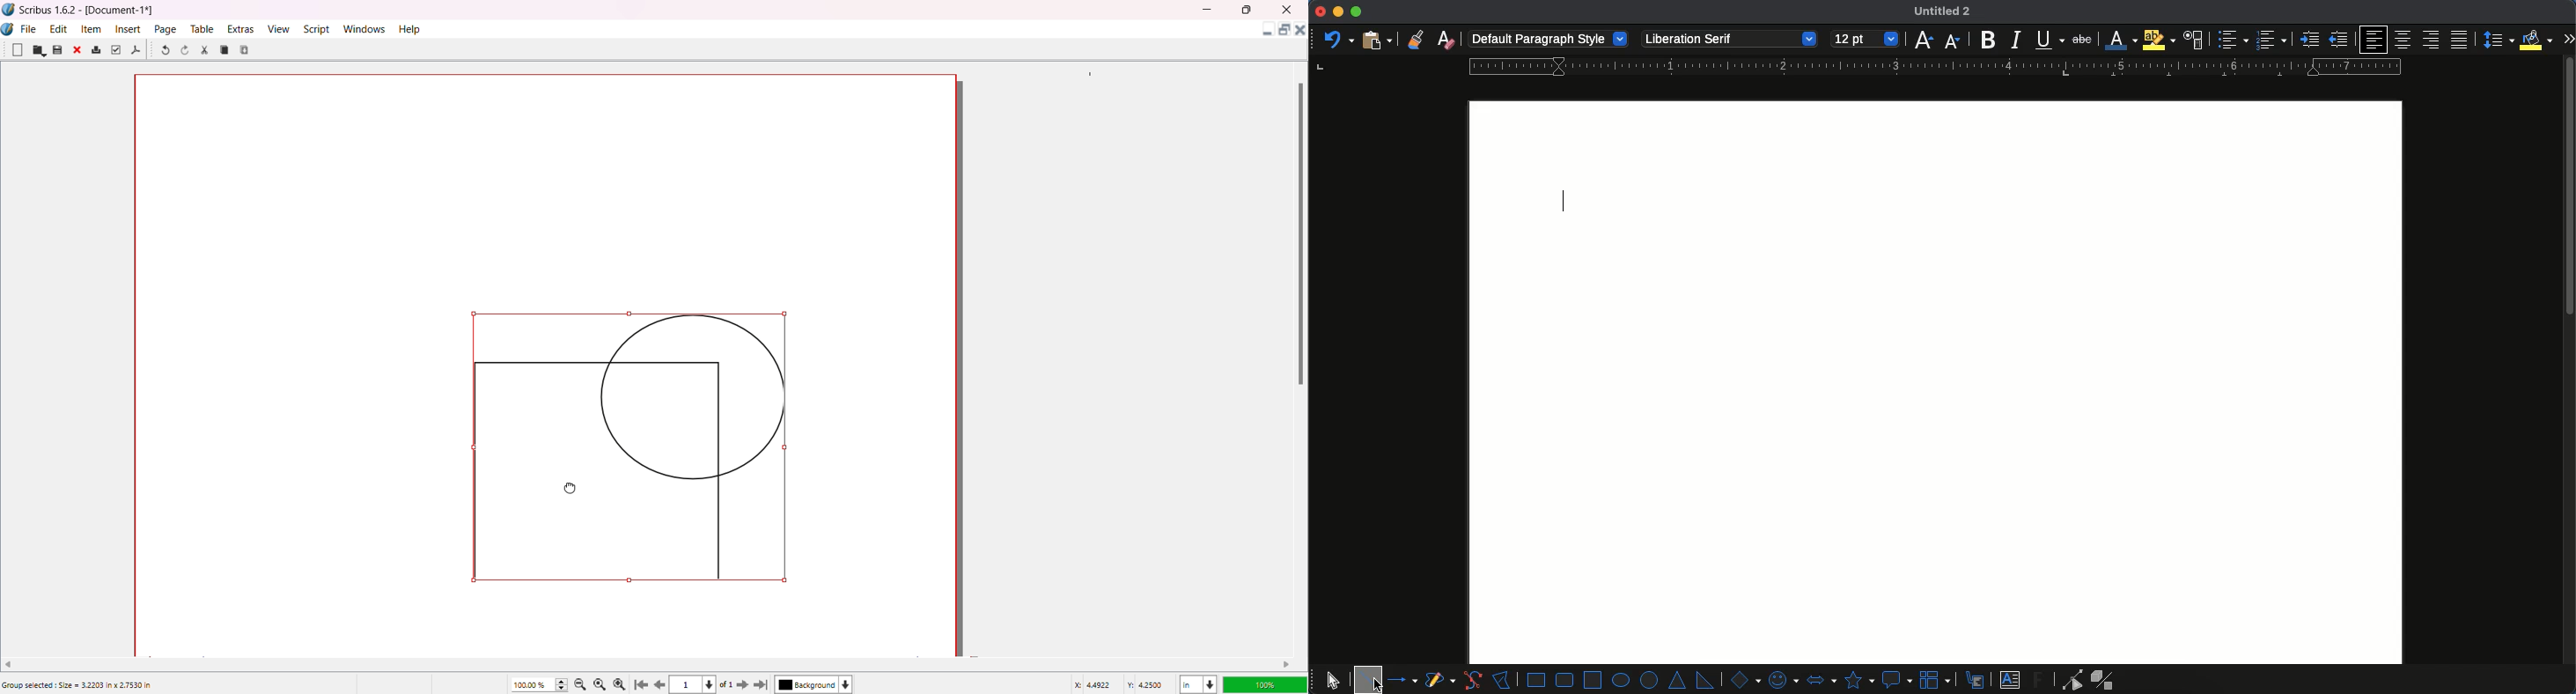 The image size is (2576, 700). I want to click on circle, so click(1651, 681).